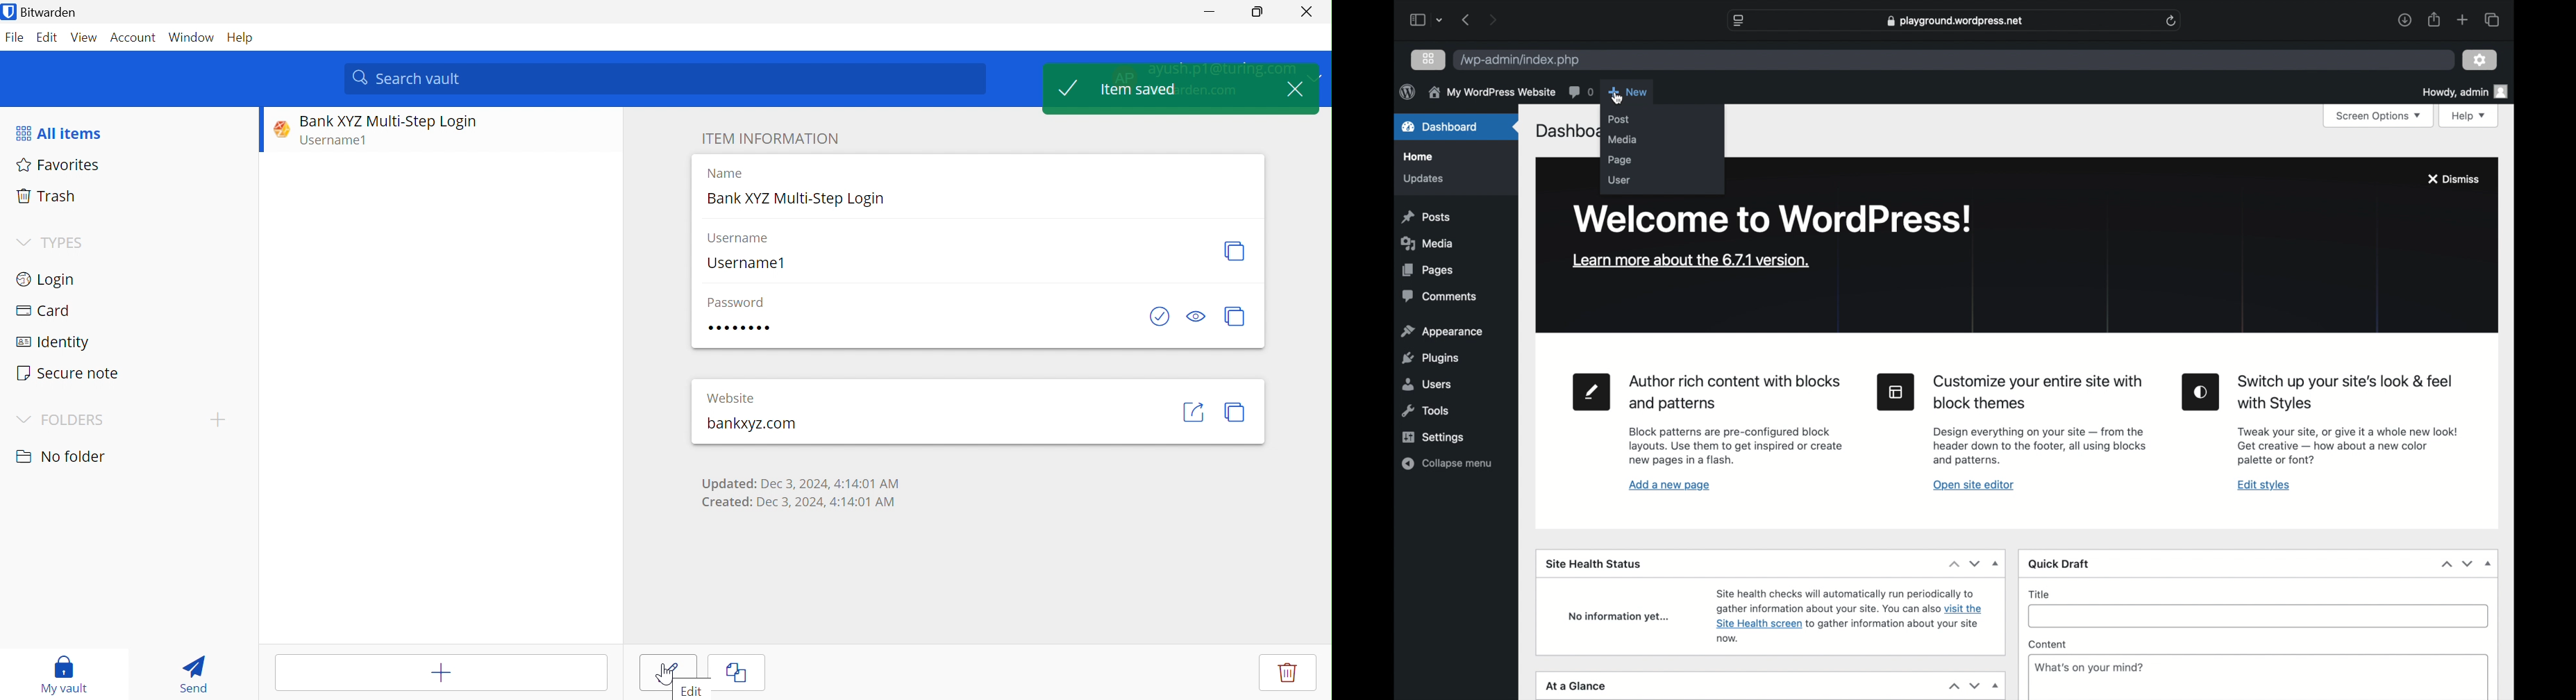 The image size is (2576, 700). What do you see at coordinates (1623, 141) in the screenshot?
I see `media` at bounding box center [1623, 141].